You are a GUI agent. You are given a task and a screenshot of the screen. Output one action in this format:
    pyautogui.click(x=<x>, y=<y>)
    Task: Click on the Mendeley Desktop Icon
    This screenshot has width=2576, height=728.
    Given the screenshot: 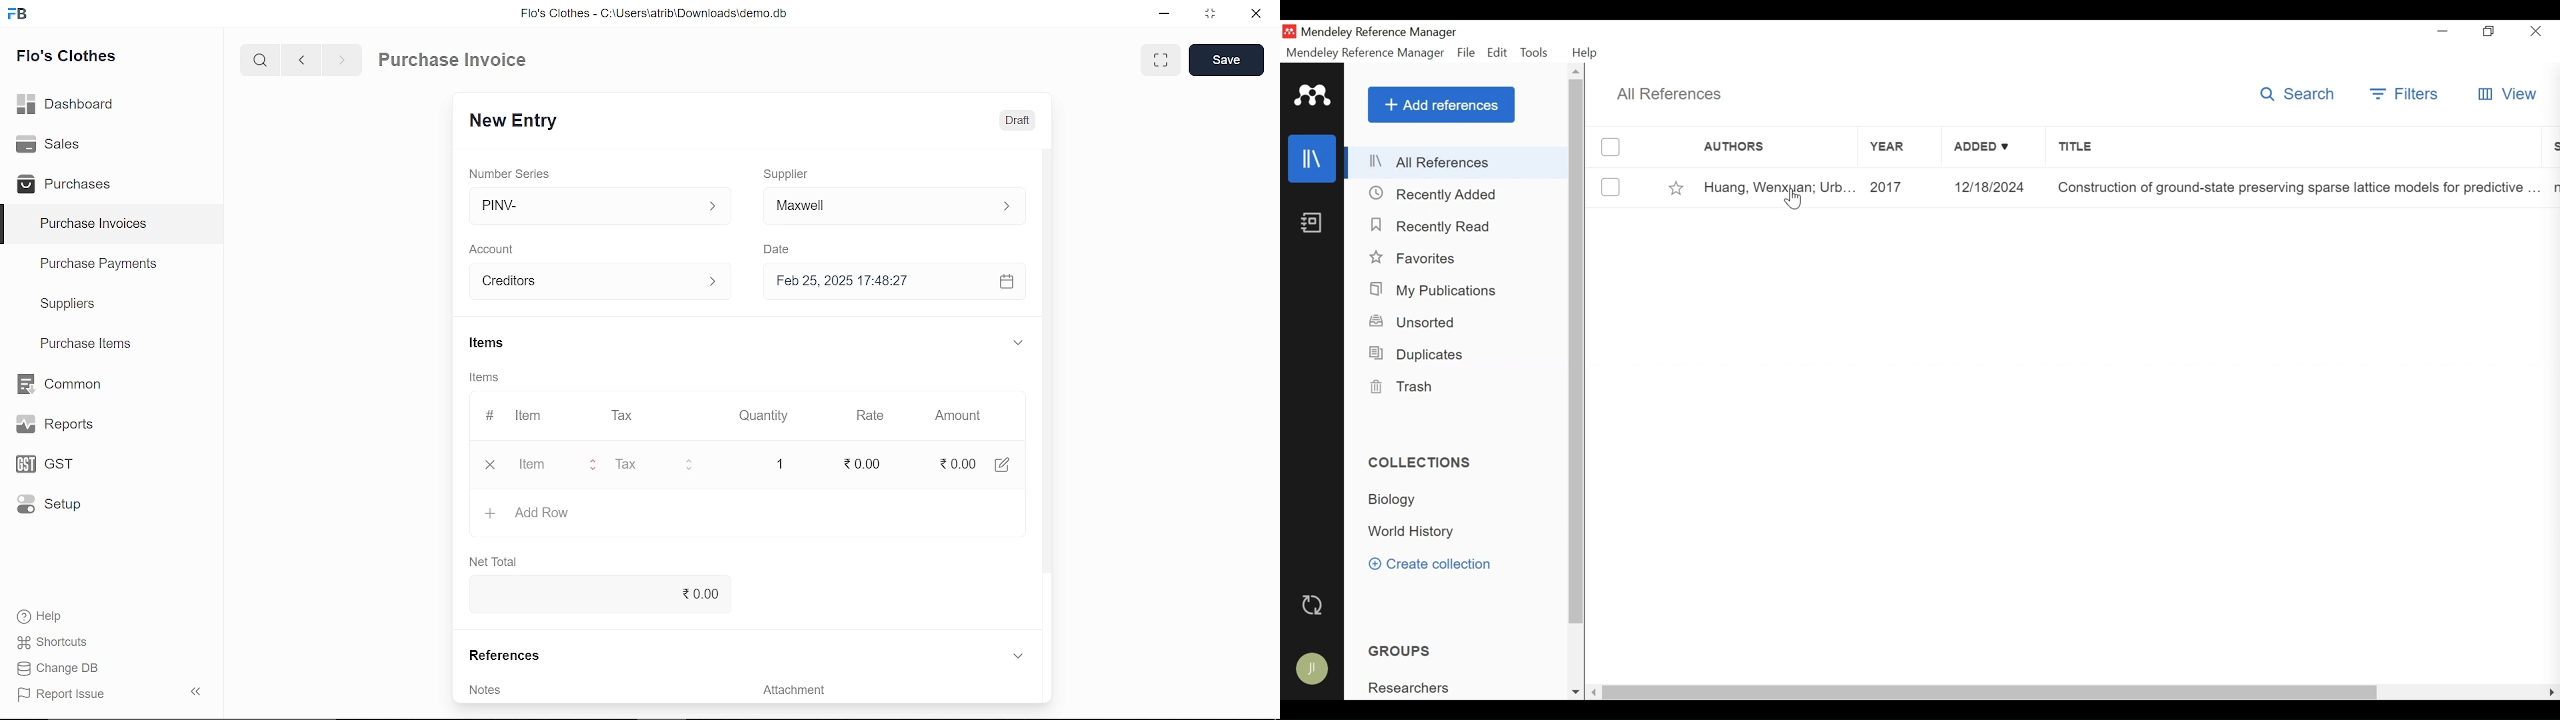 What is the action you would take?
    pyautogui.click(x=1289, y=31)
    